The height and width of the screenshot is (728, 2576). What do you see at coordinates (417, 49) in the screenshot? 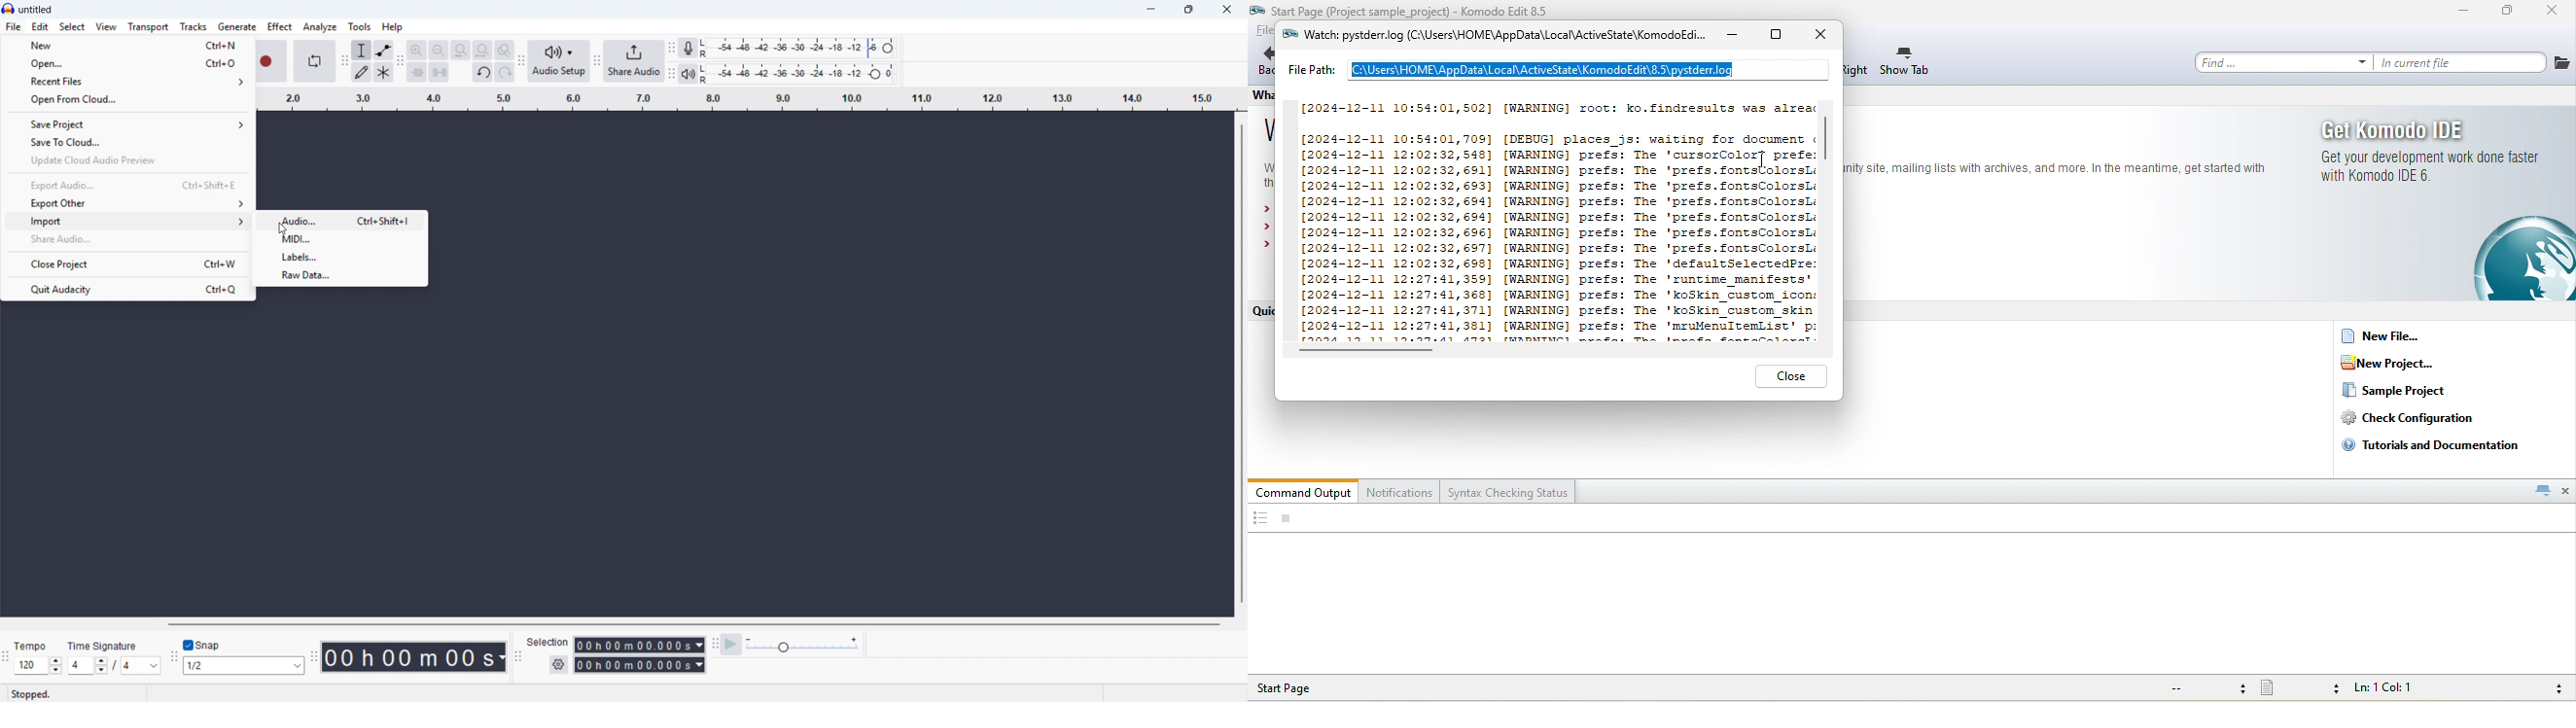
I see `Zoom in ` at bounding box center [417, 49].